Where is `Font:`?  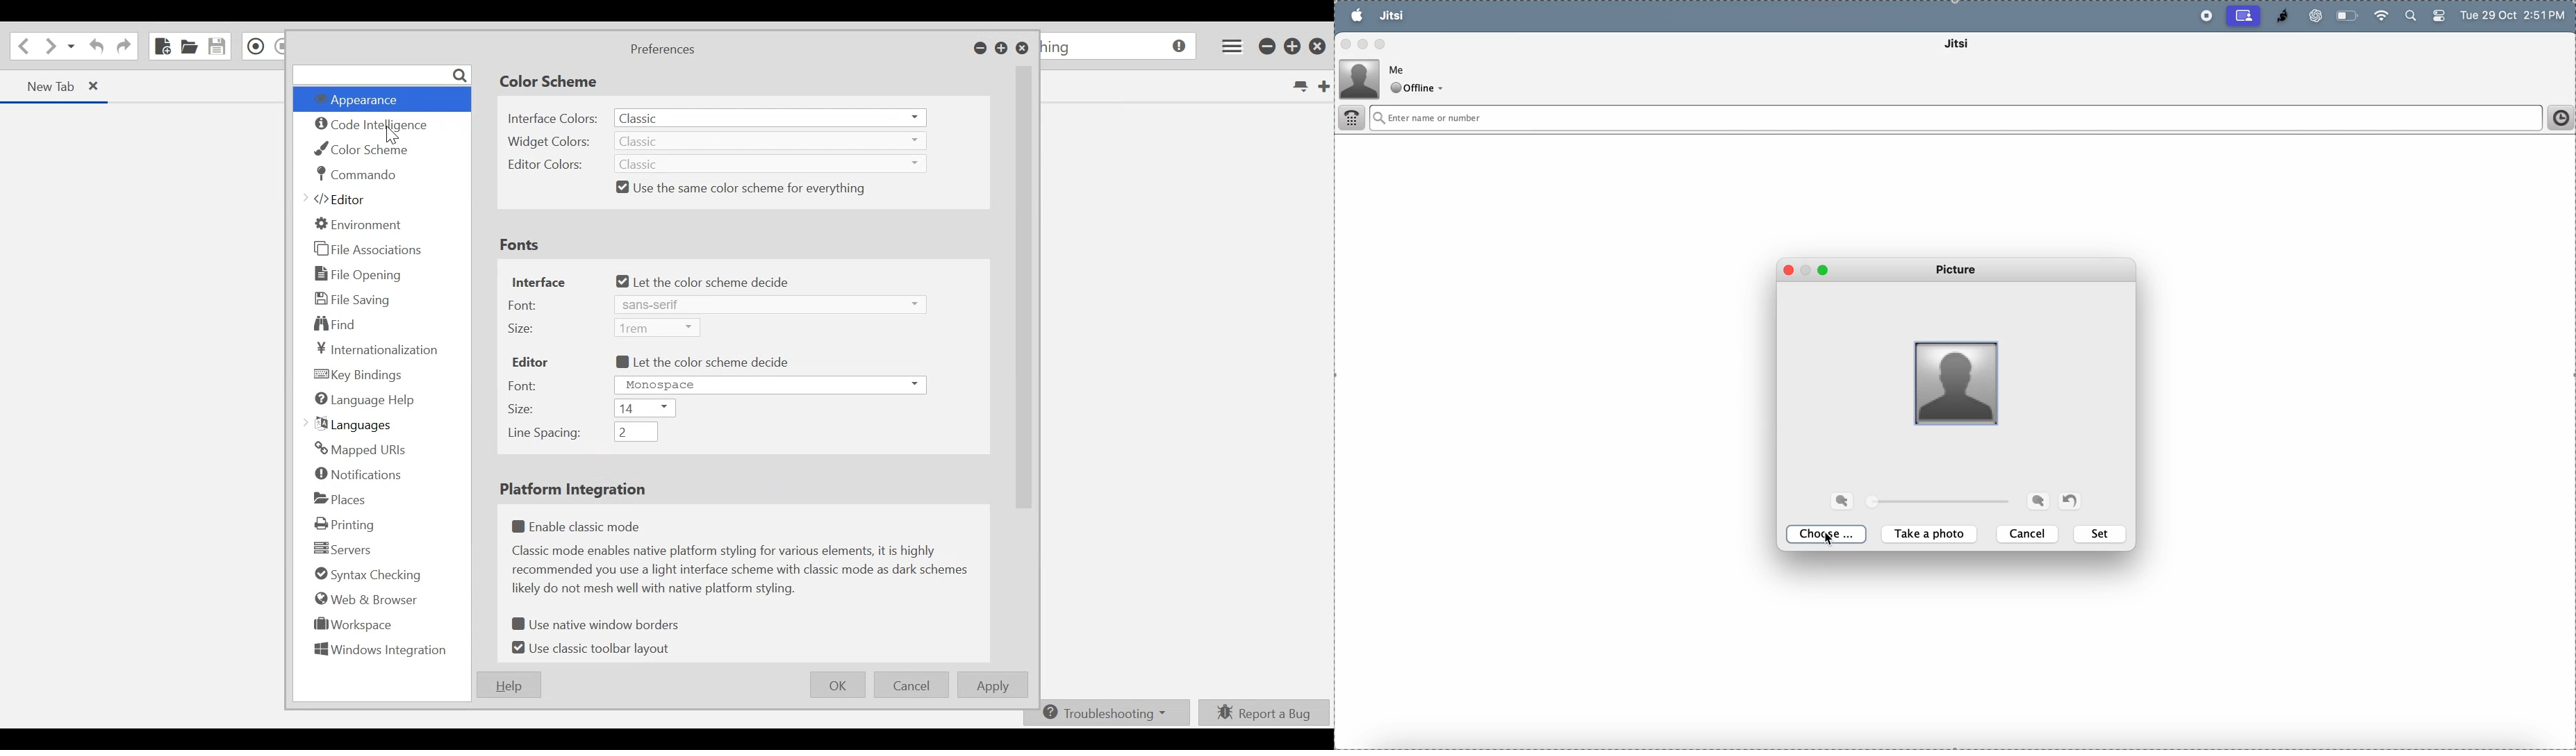
Font: is located at coordinates (524, 304).